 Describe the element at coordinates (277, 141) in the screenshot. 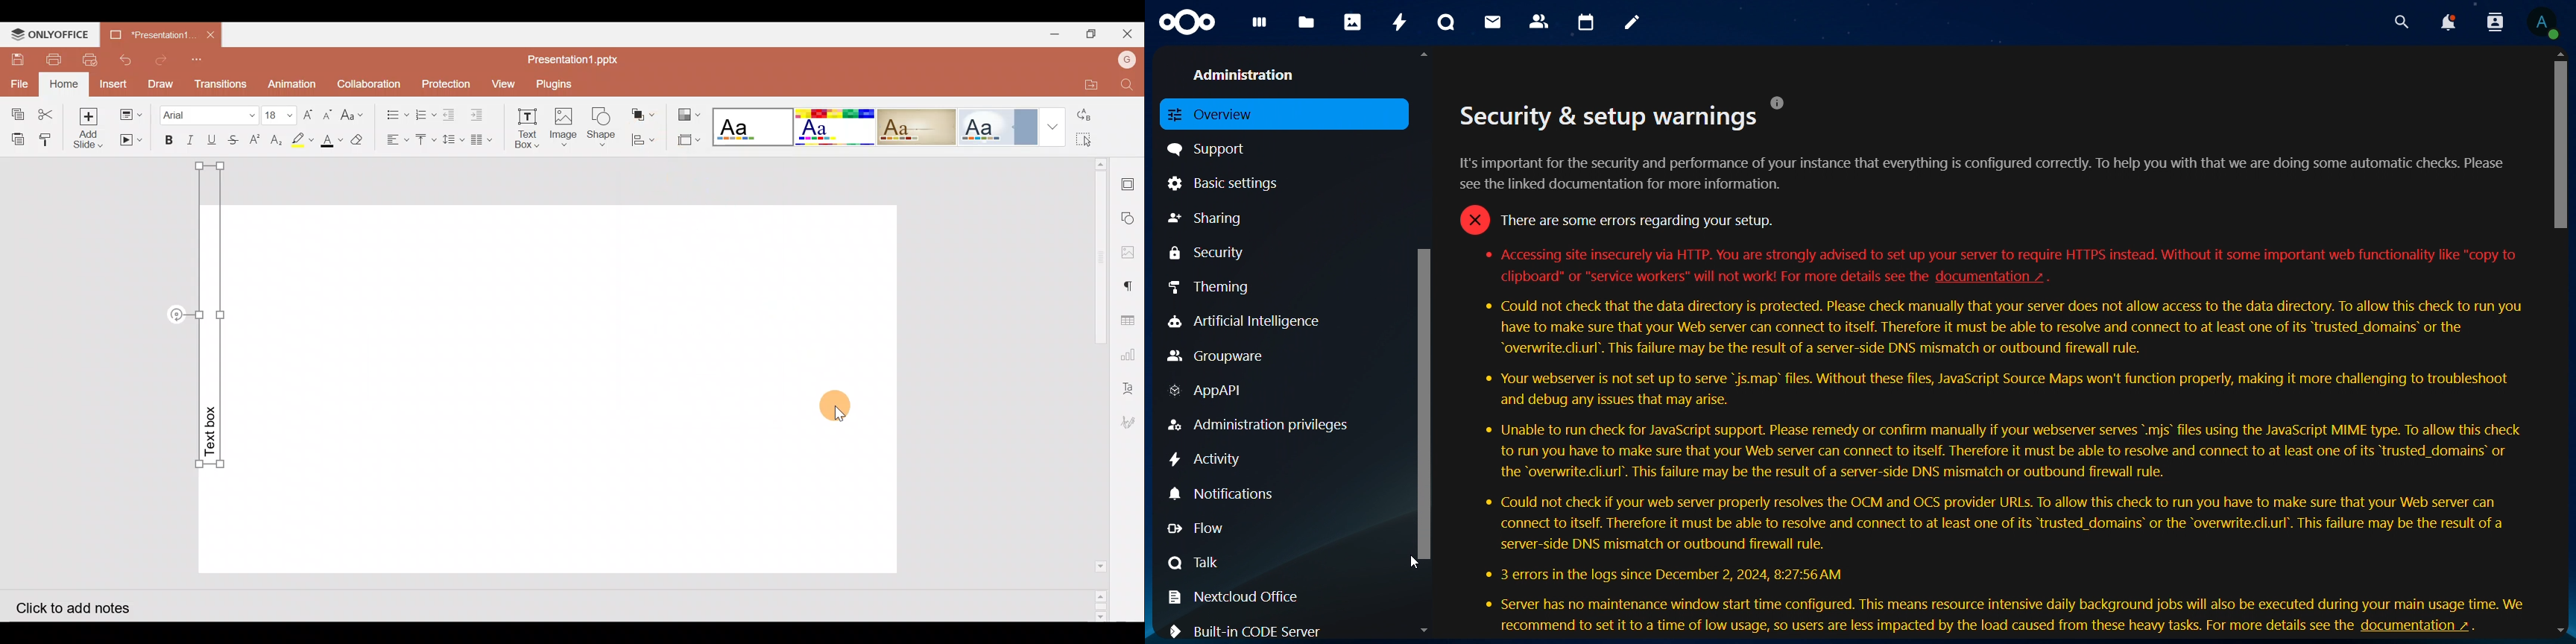

I see `Subscript` at that location.